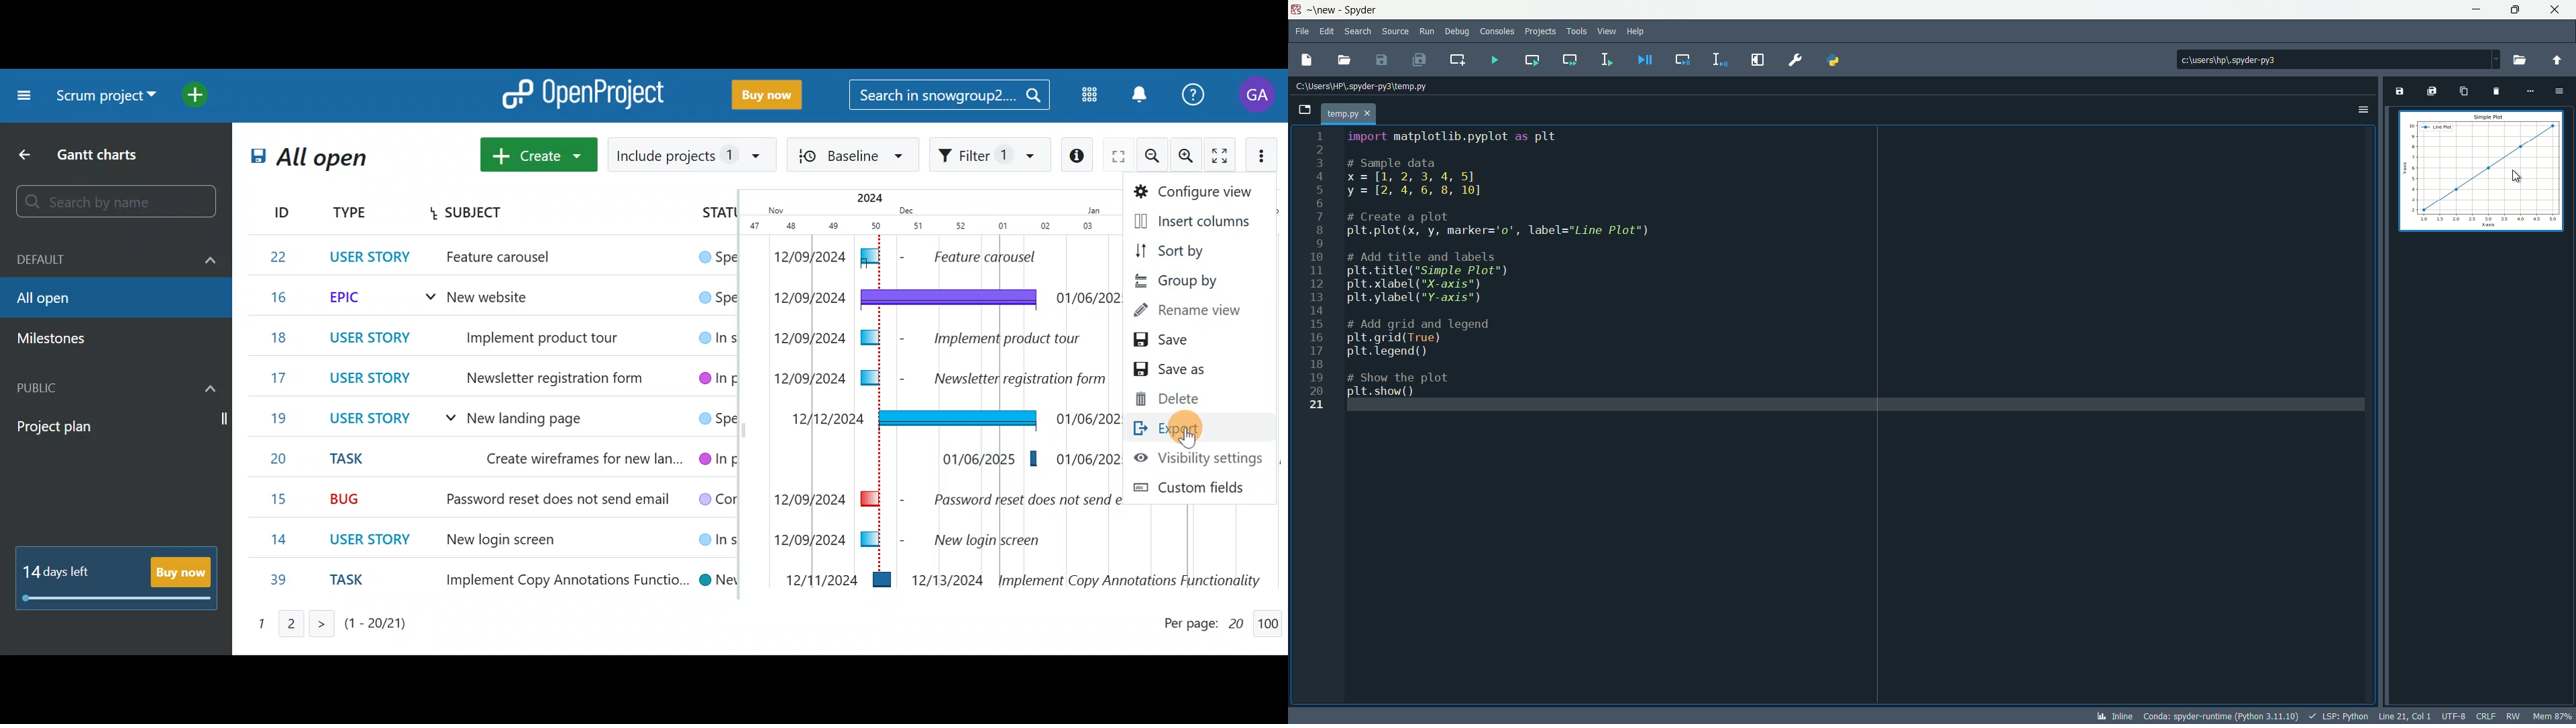 The height and width of the screenshot is (728, 2576). I want to click on encoder, so click(2454, 716).